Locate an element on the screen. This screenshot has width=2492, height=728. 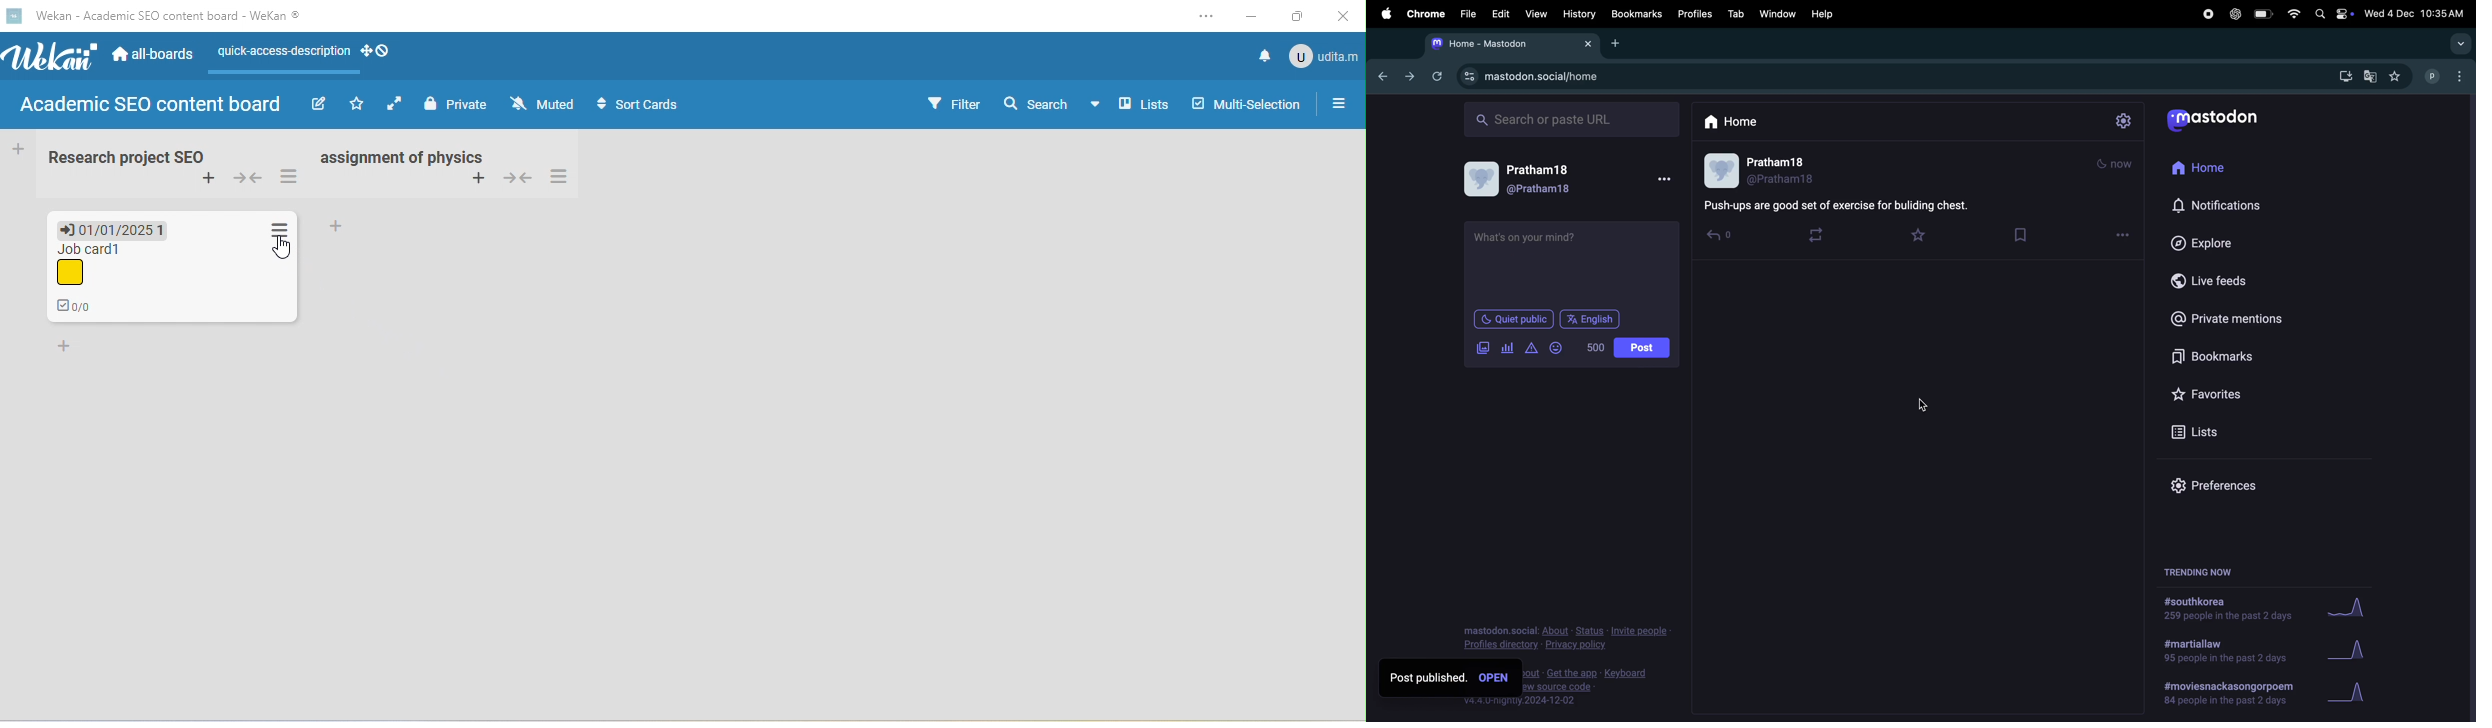
cursor is located at coordinates (285, 250).